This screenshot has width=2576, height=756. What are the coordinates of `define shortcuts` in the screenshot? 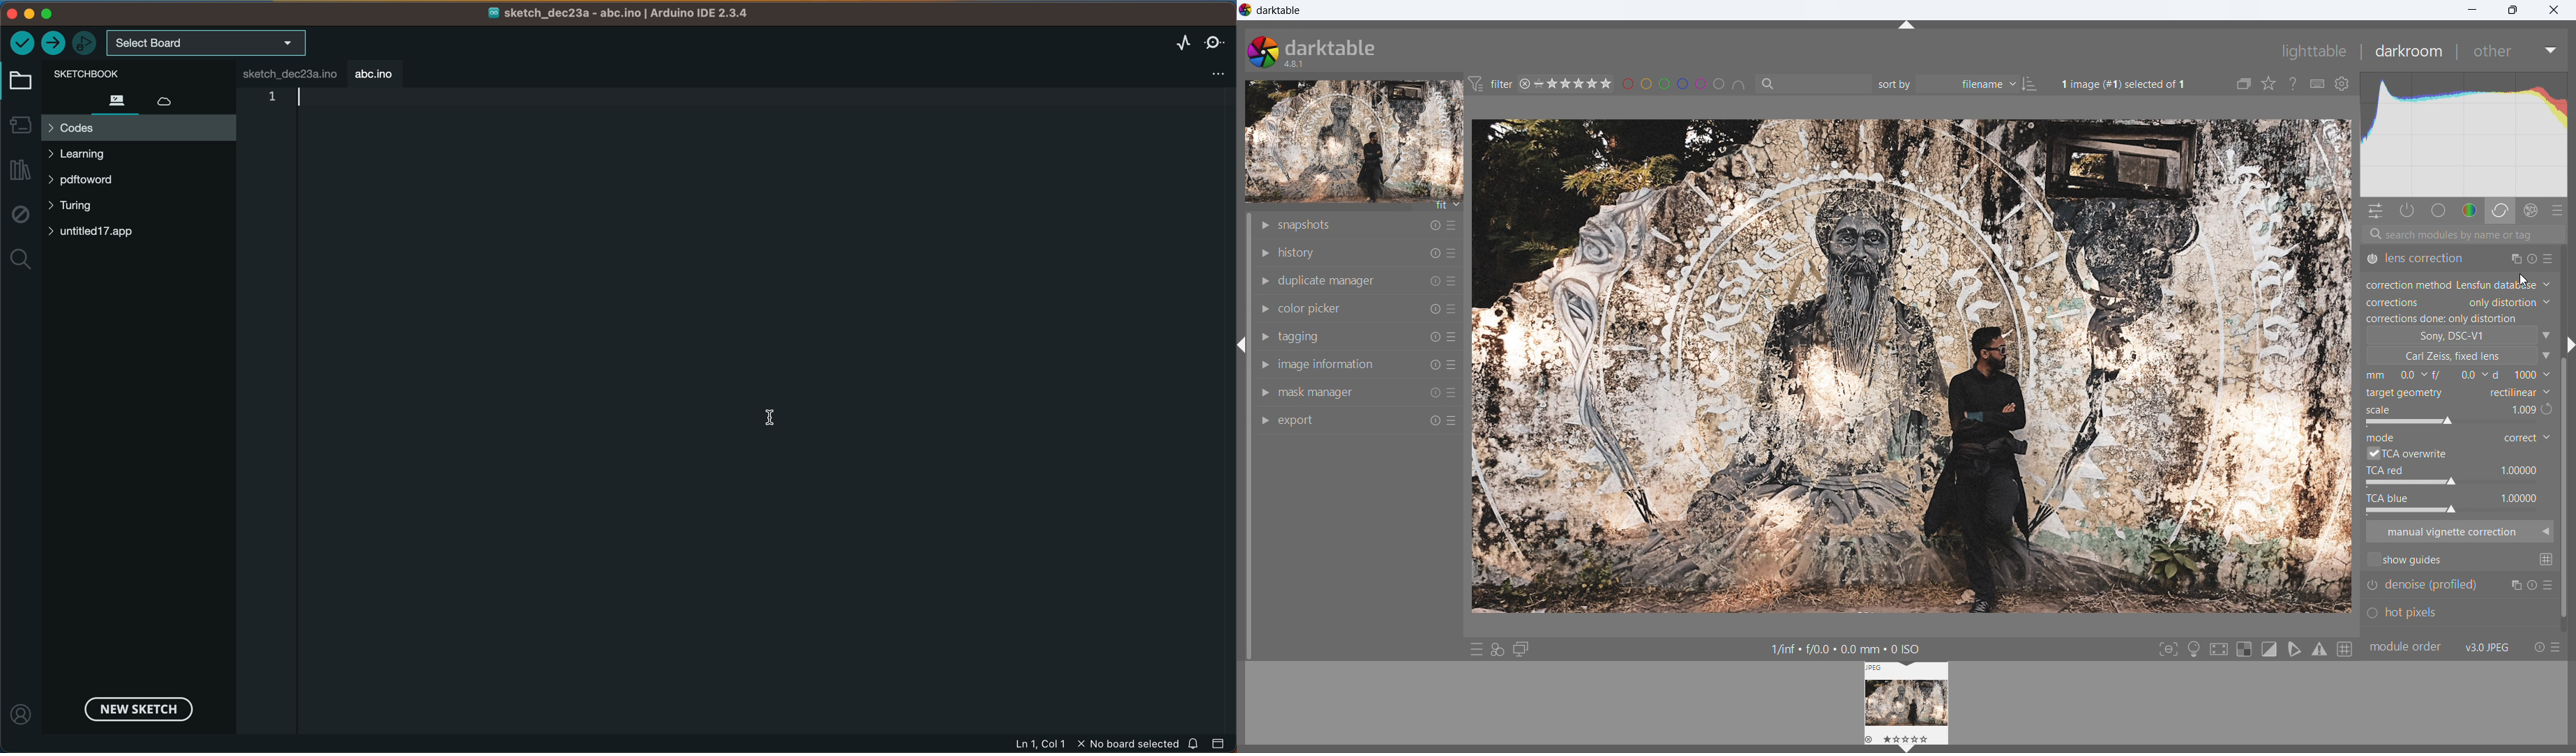 It's located at (2317, 84).